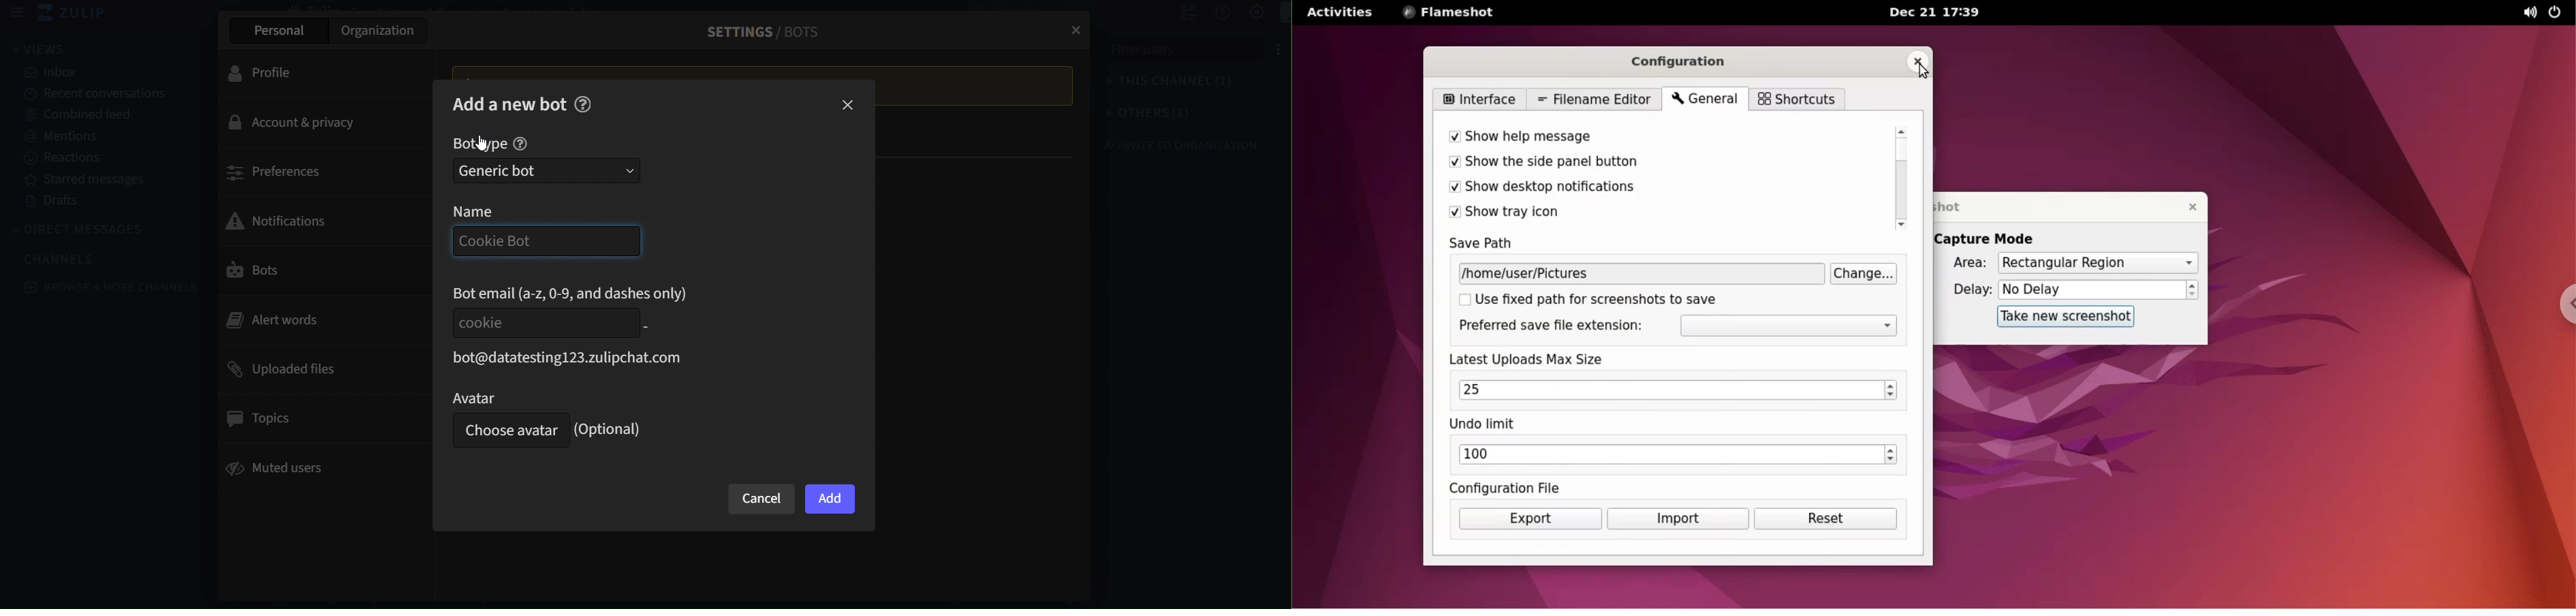  What do you see at coordinates (520, 144) in the screenshot?
I see `help` at bounding box center [520, 144].